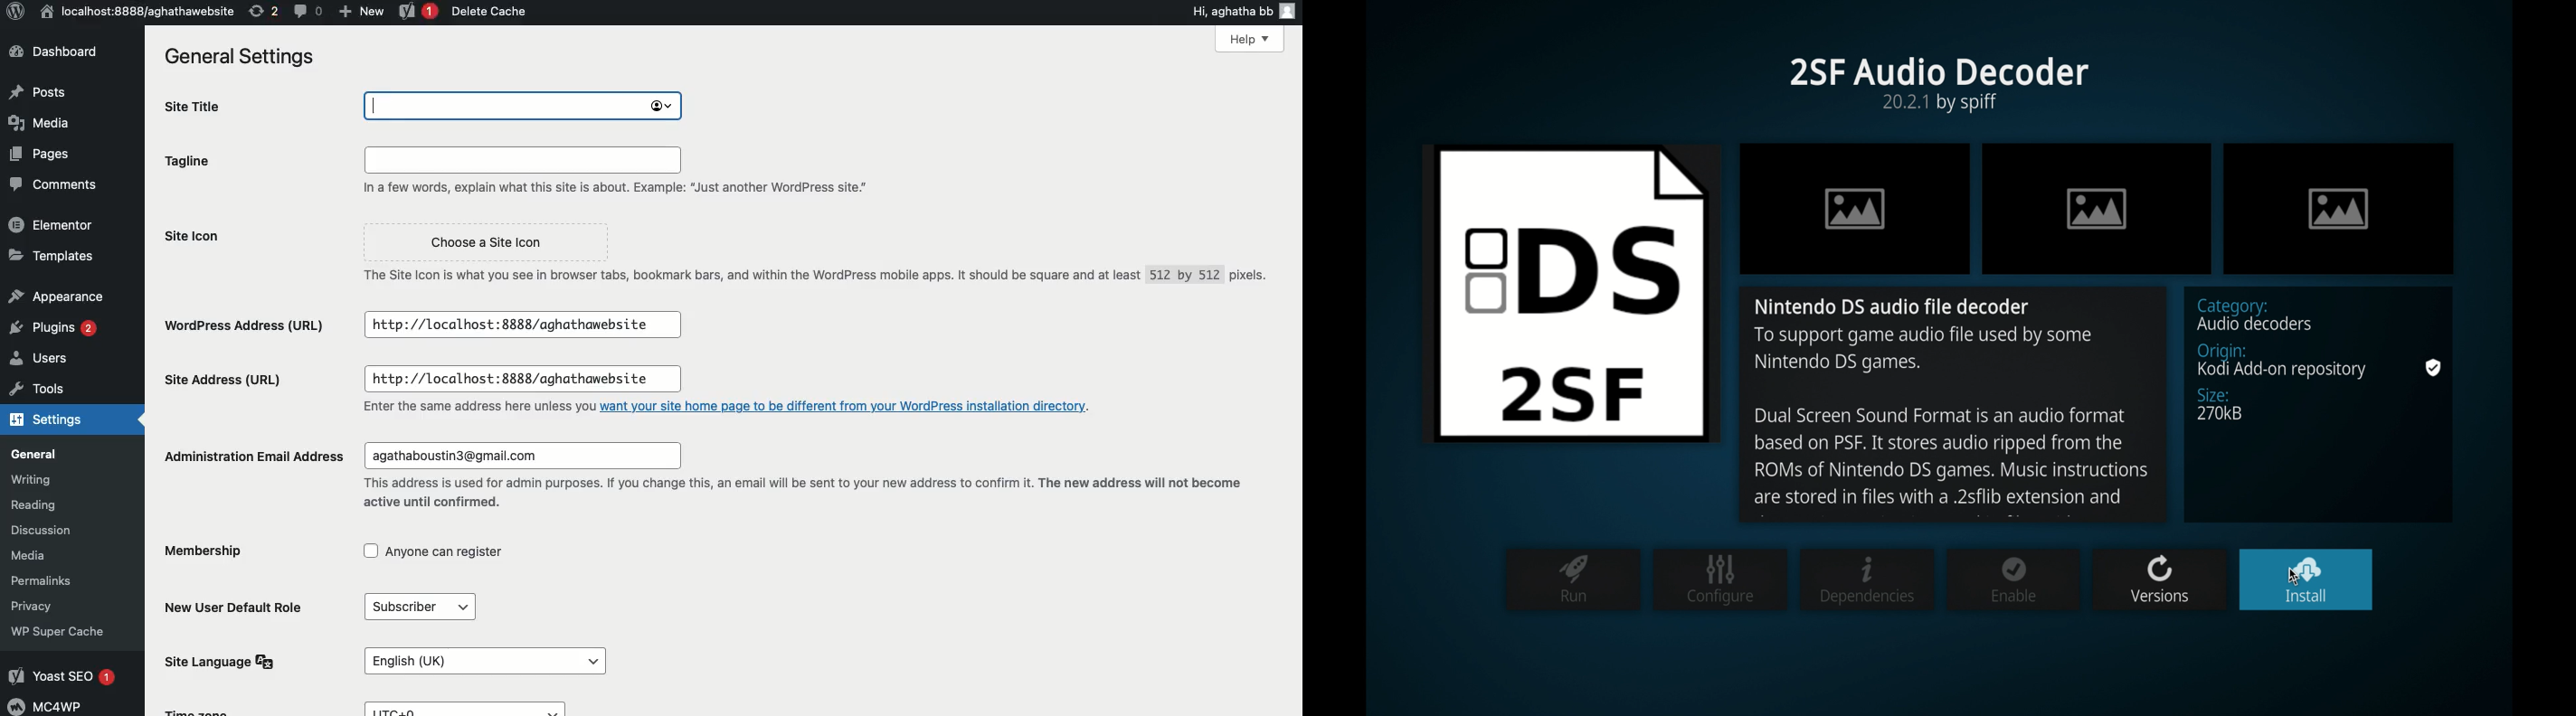 The image size is (2576, 728). I want to click on Enter the same address here unless you, so click(477, 408).